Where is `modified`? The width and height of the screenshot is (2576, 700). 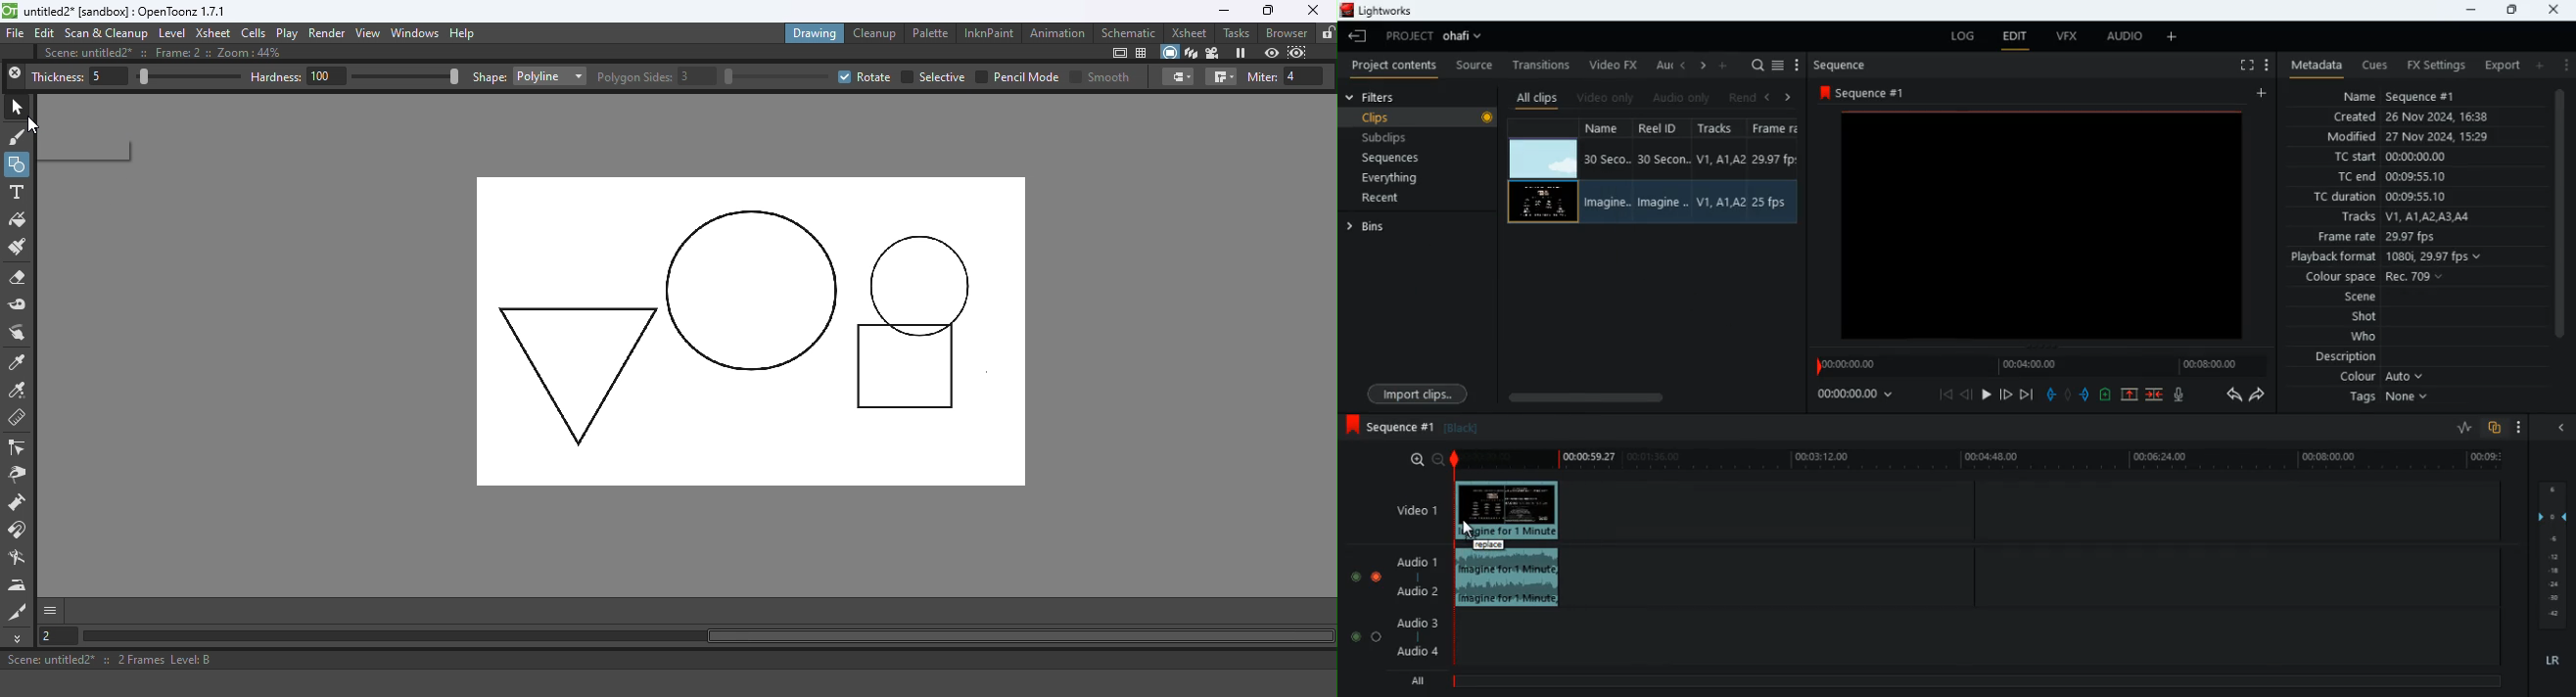 modified is located at coordinates (2421, 138).